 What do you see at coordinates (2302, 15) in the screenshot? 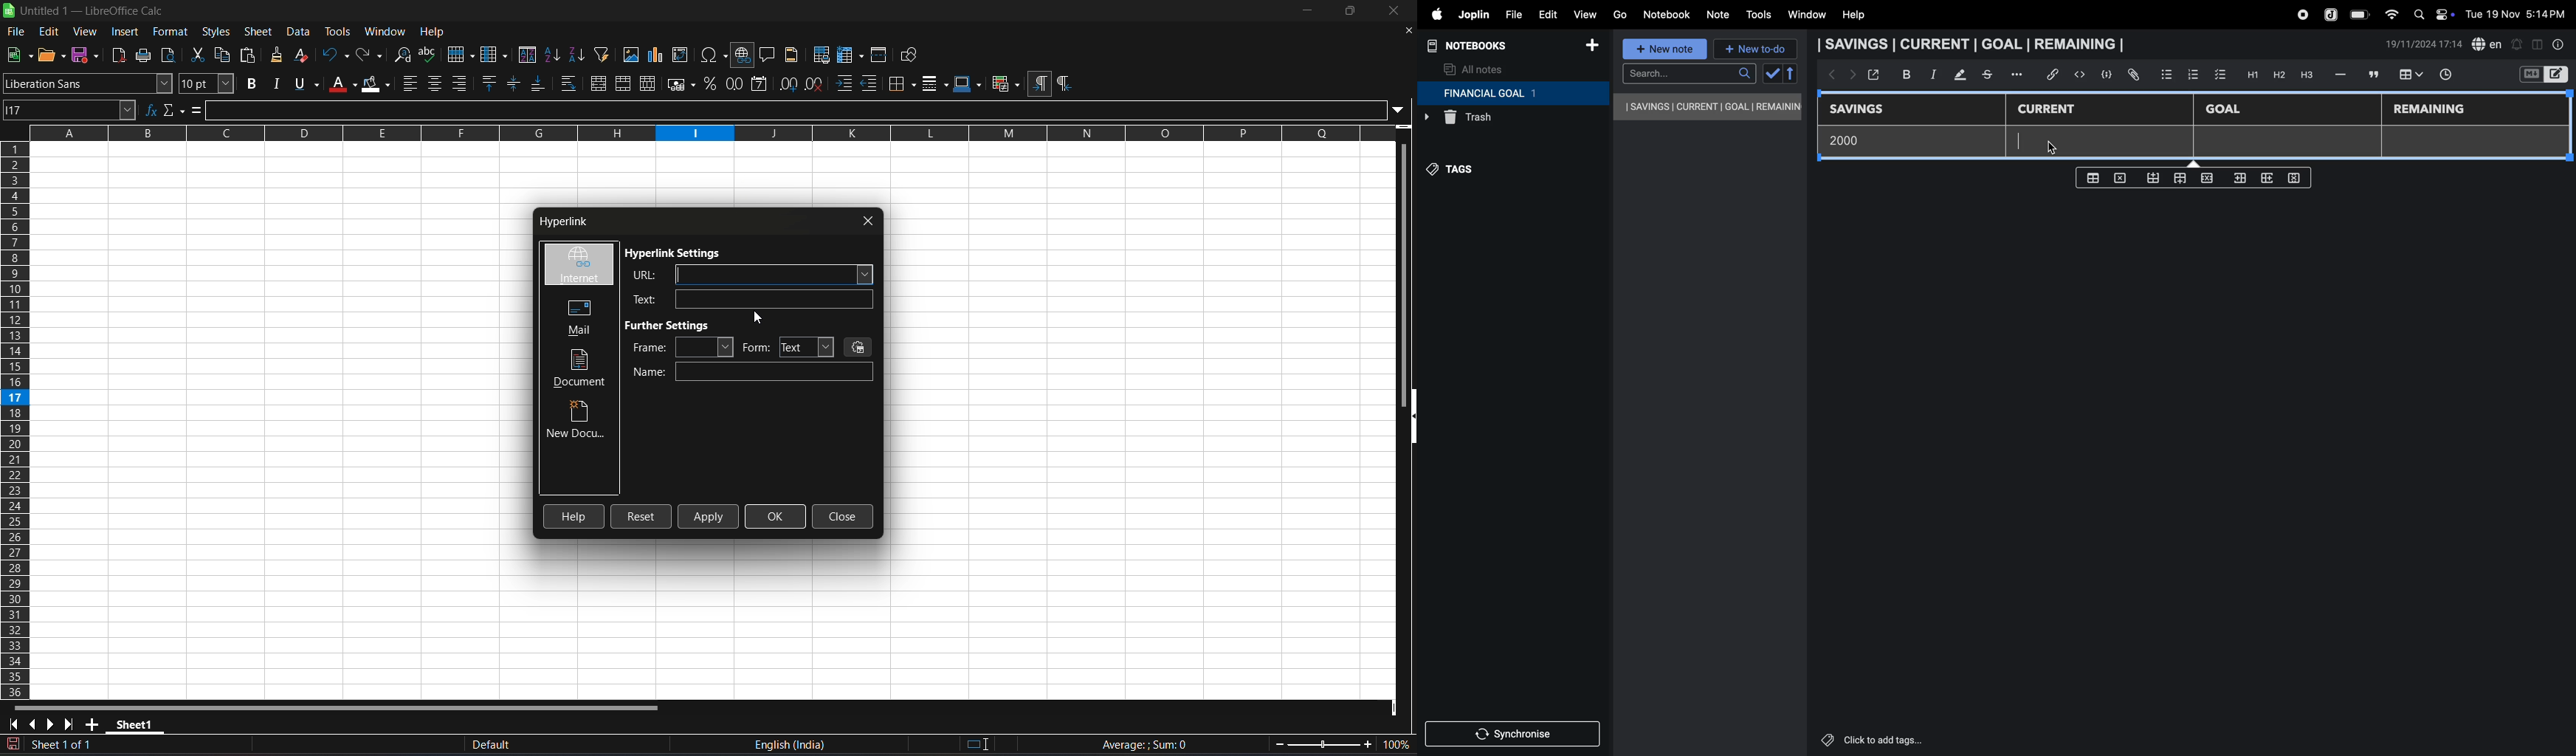
I see `record` at bounding box center [2302, 15].